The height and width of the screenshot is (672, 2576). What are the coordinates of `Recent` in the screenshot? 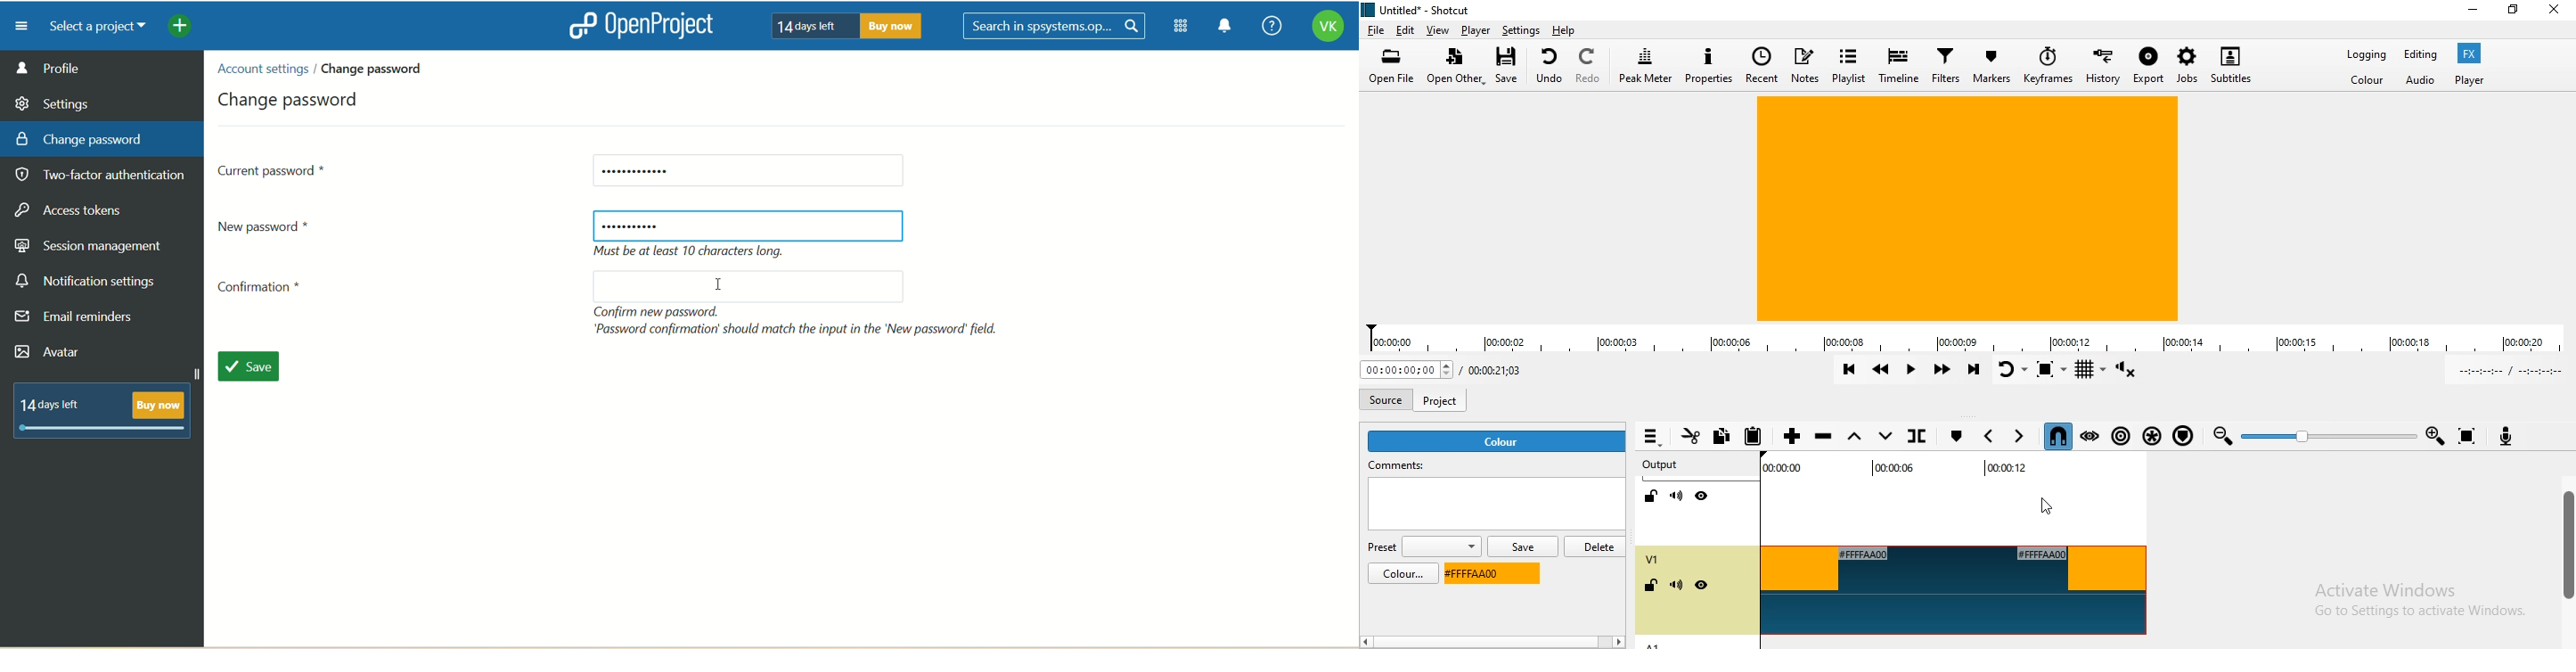 It's located at (1762, 65).